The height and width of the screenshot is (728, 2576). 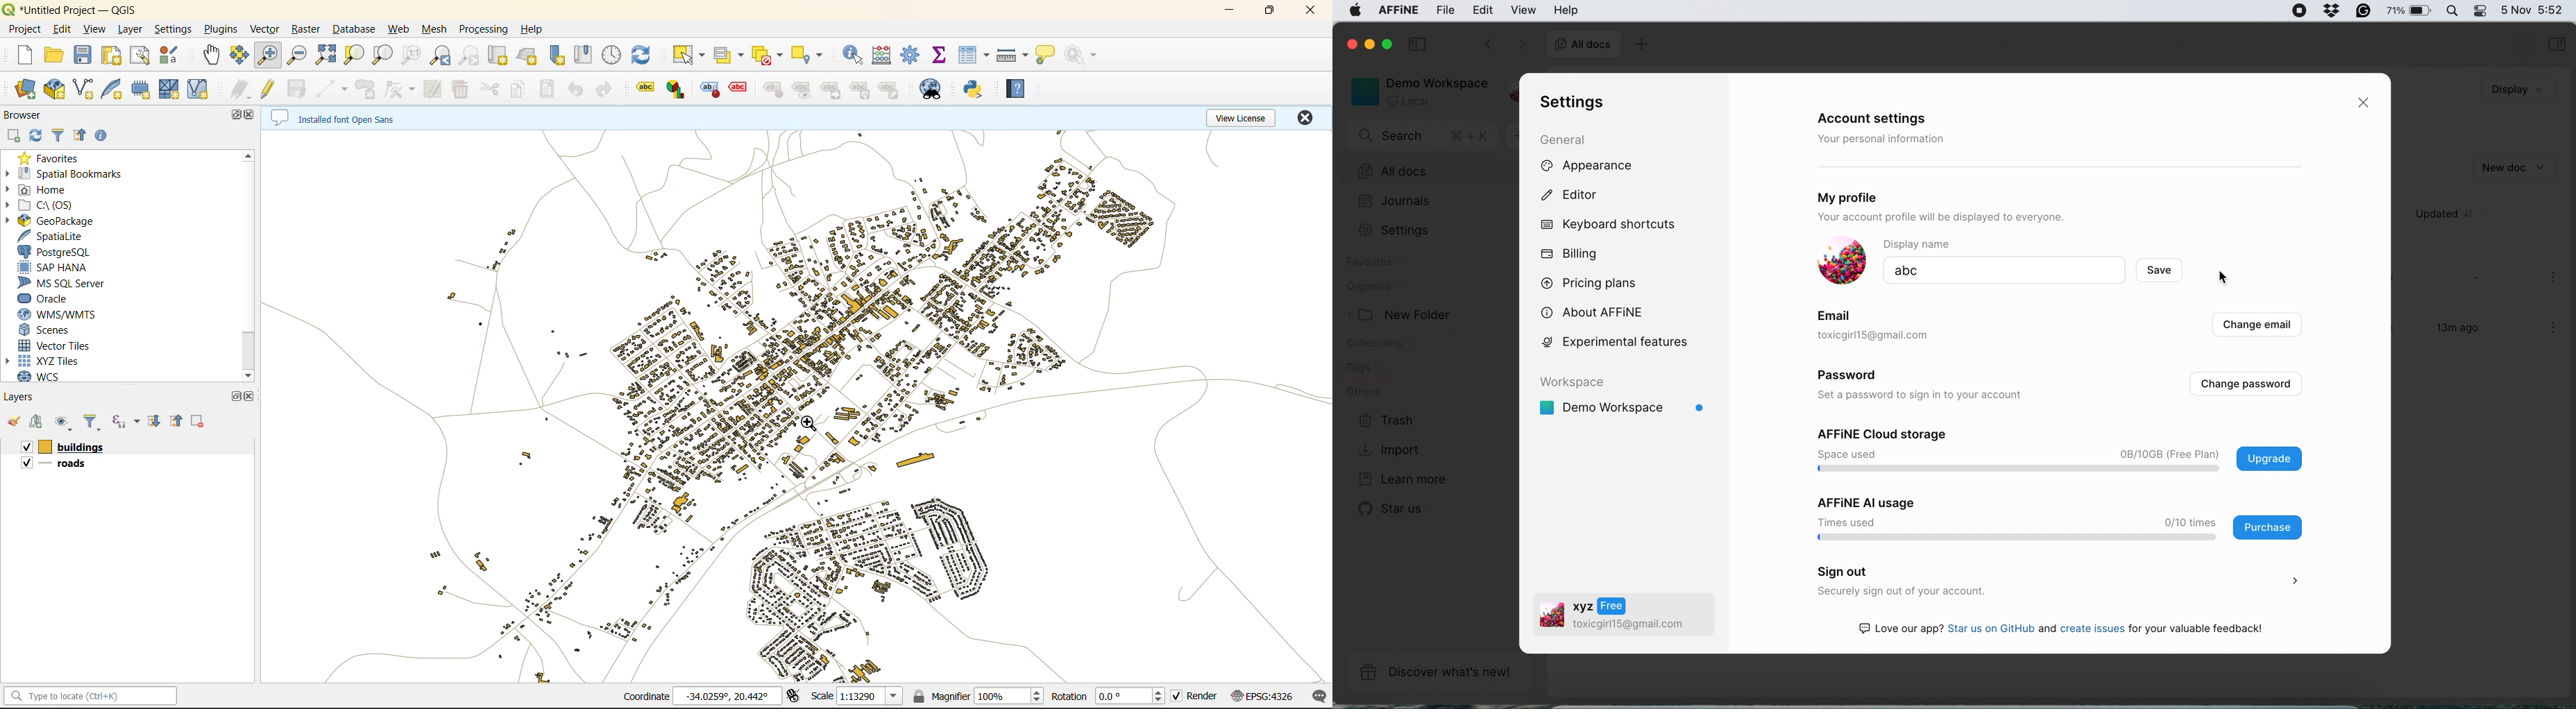 I want to click on layer, so click(x=130, y=28).